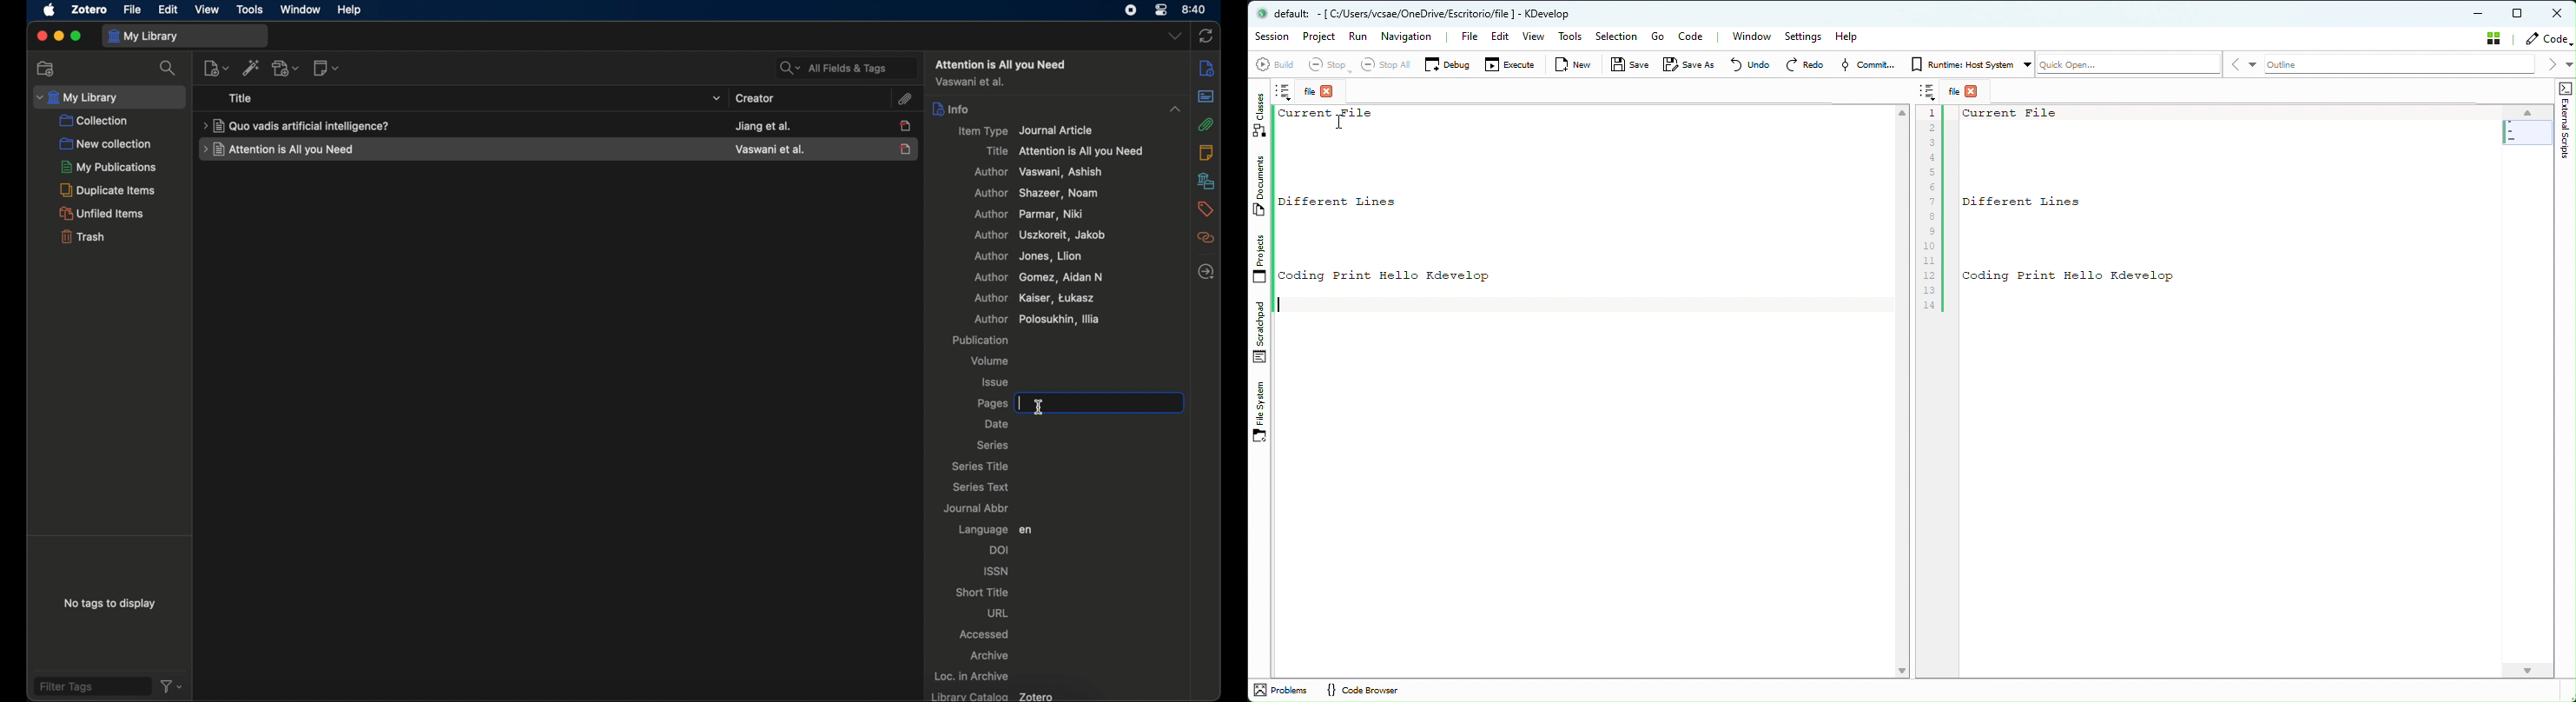 The image size is (2576, 728). Describe the element at coordinates (1047, 409) in the screenshot. I see `text cursor` at that location.